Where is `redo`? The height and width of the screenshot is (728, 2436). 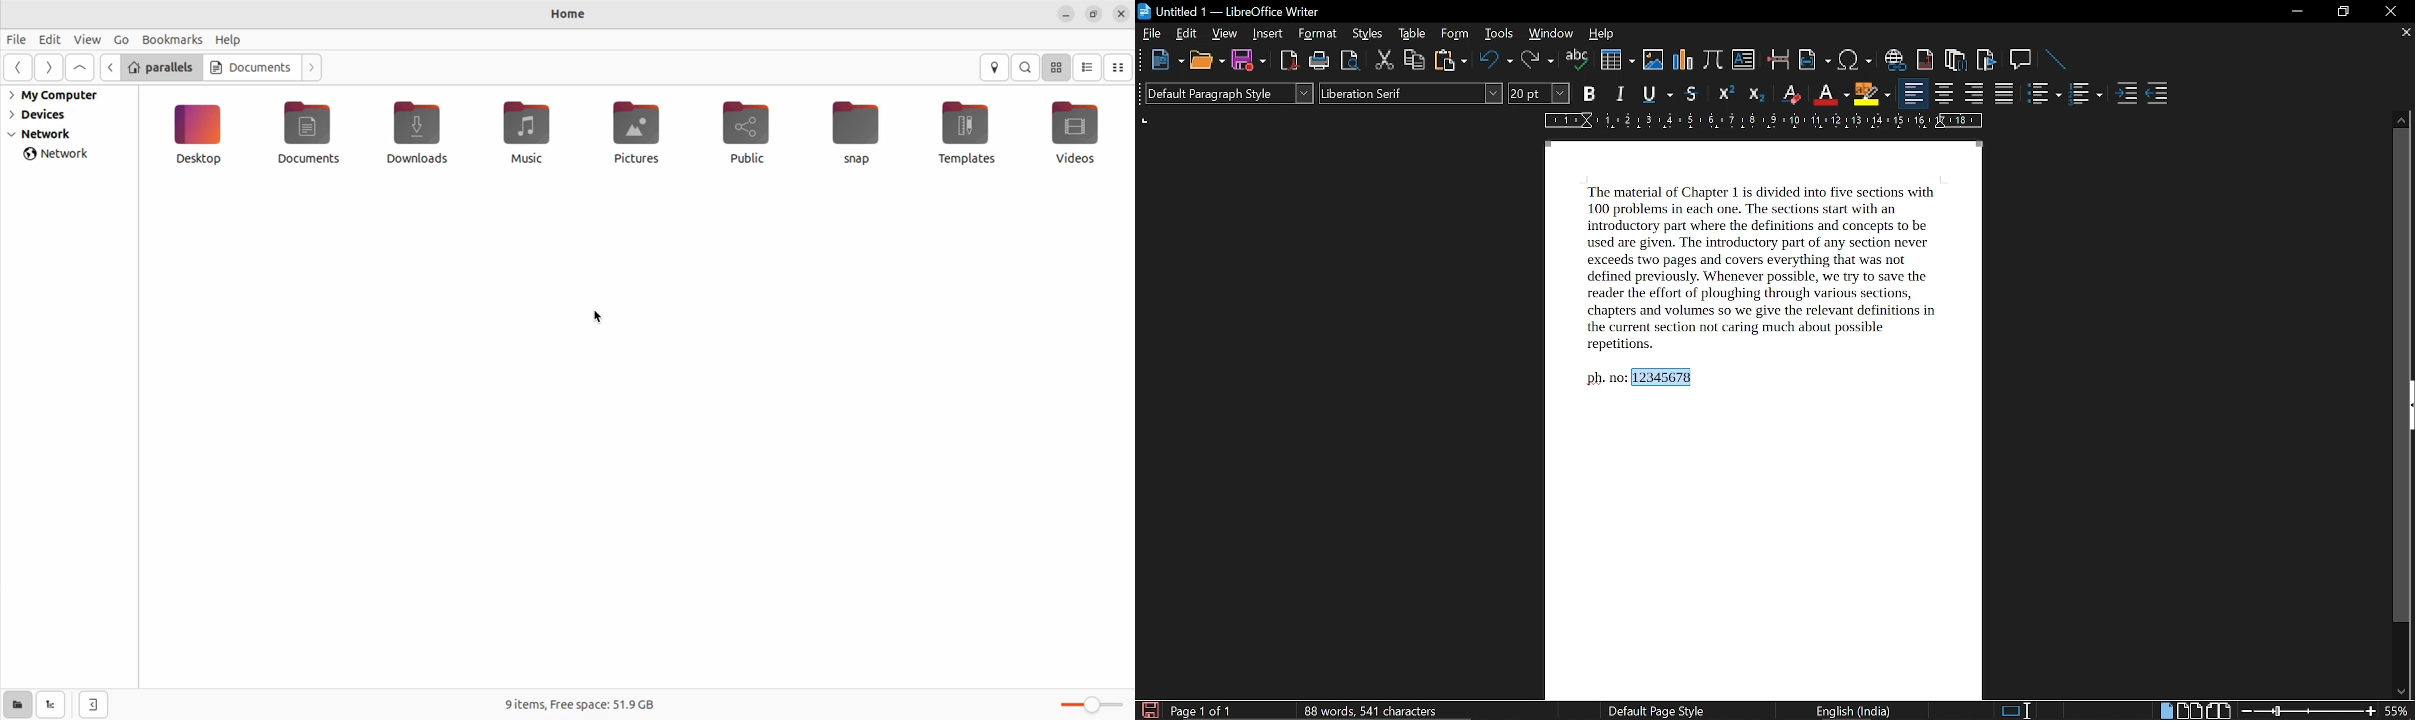
redo is located at coordinates (1536, 61).